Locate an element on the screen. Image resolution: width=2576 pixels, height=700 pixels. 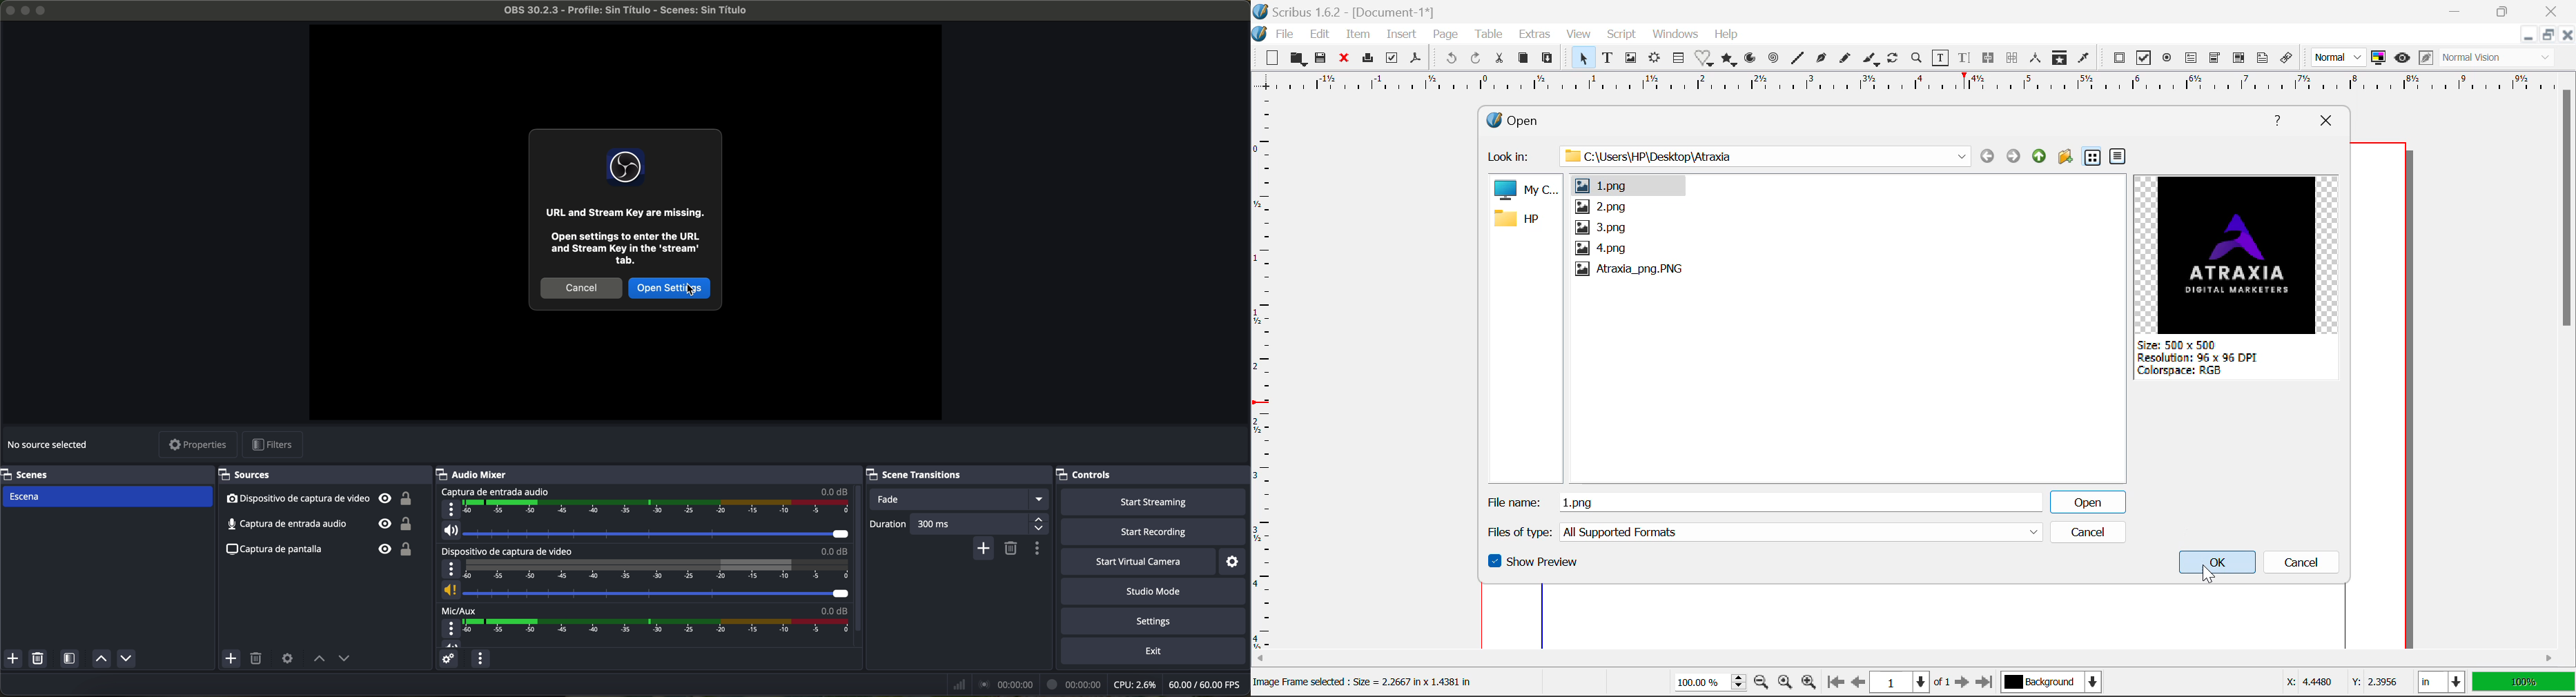
cancel button is located at coordinates (582, 288).